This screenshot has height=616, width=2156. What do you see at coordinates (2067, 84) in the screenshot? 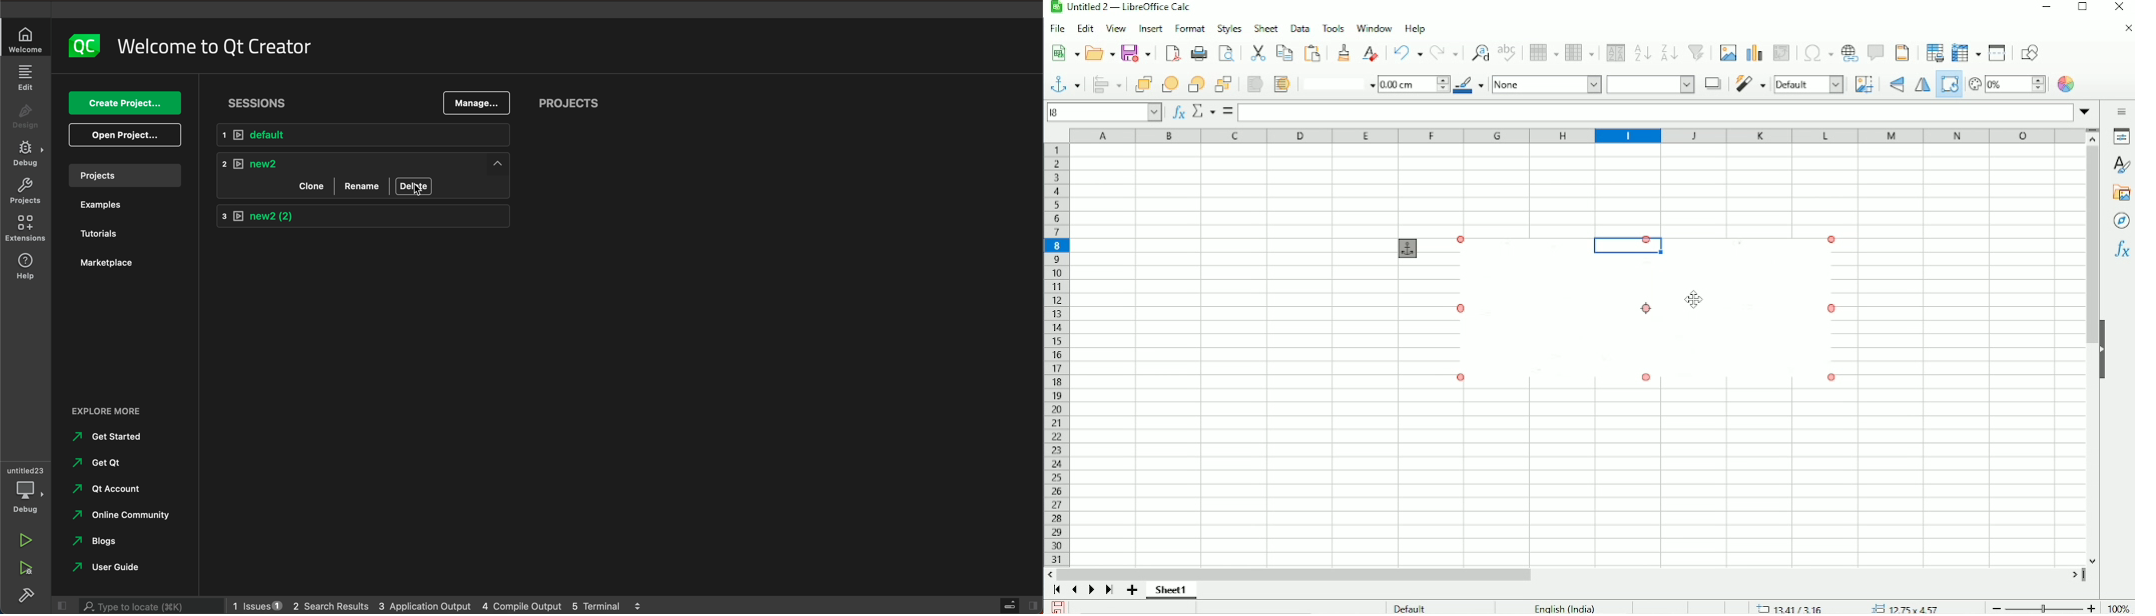
I see `Color` at bounding box center [2067, 84].